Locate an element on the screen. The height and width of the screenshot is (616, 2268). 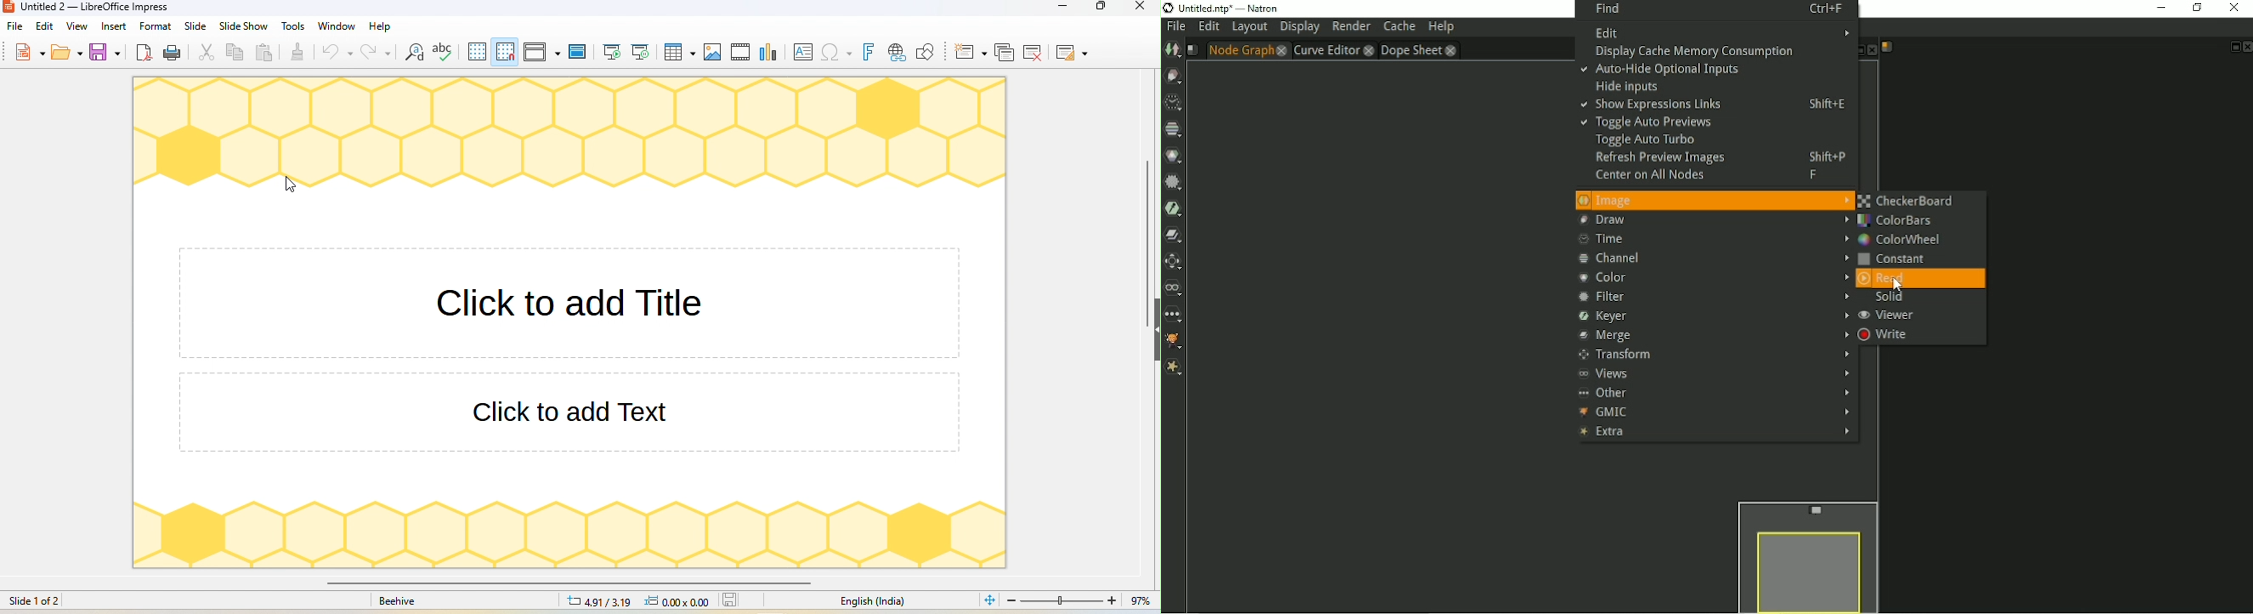
tools is located at coordinates (294, 26).